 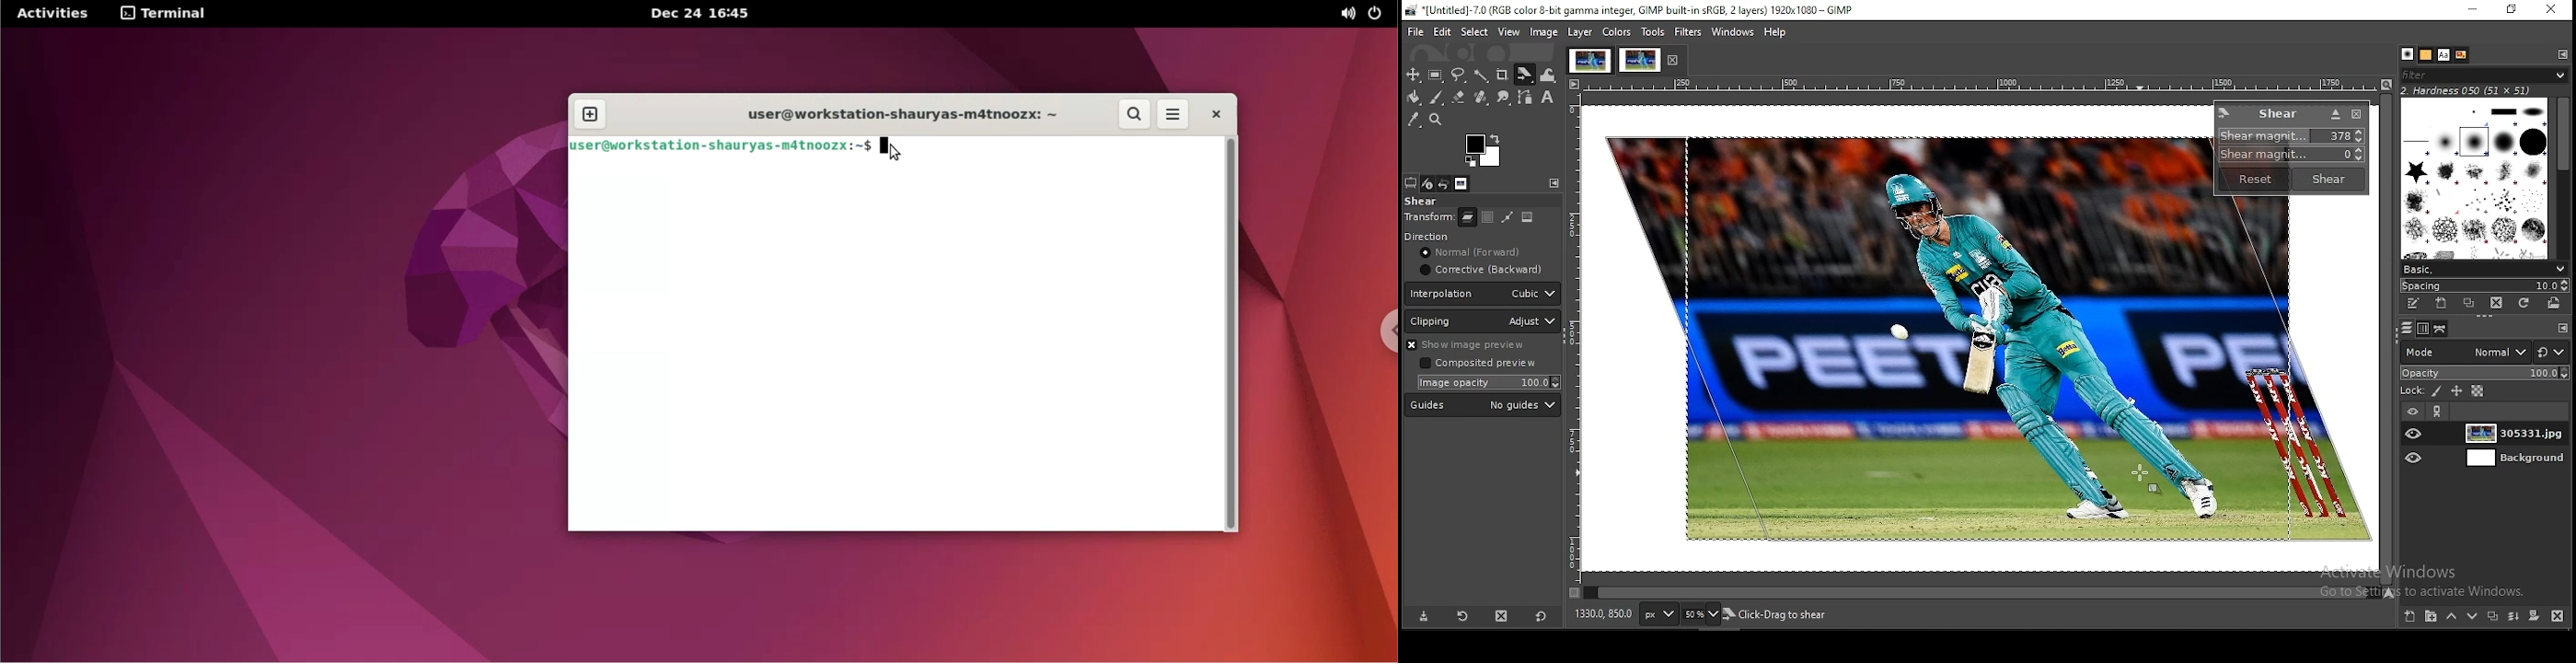 I want to click on shear magnitude, so click(x=2288, y=156).